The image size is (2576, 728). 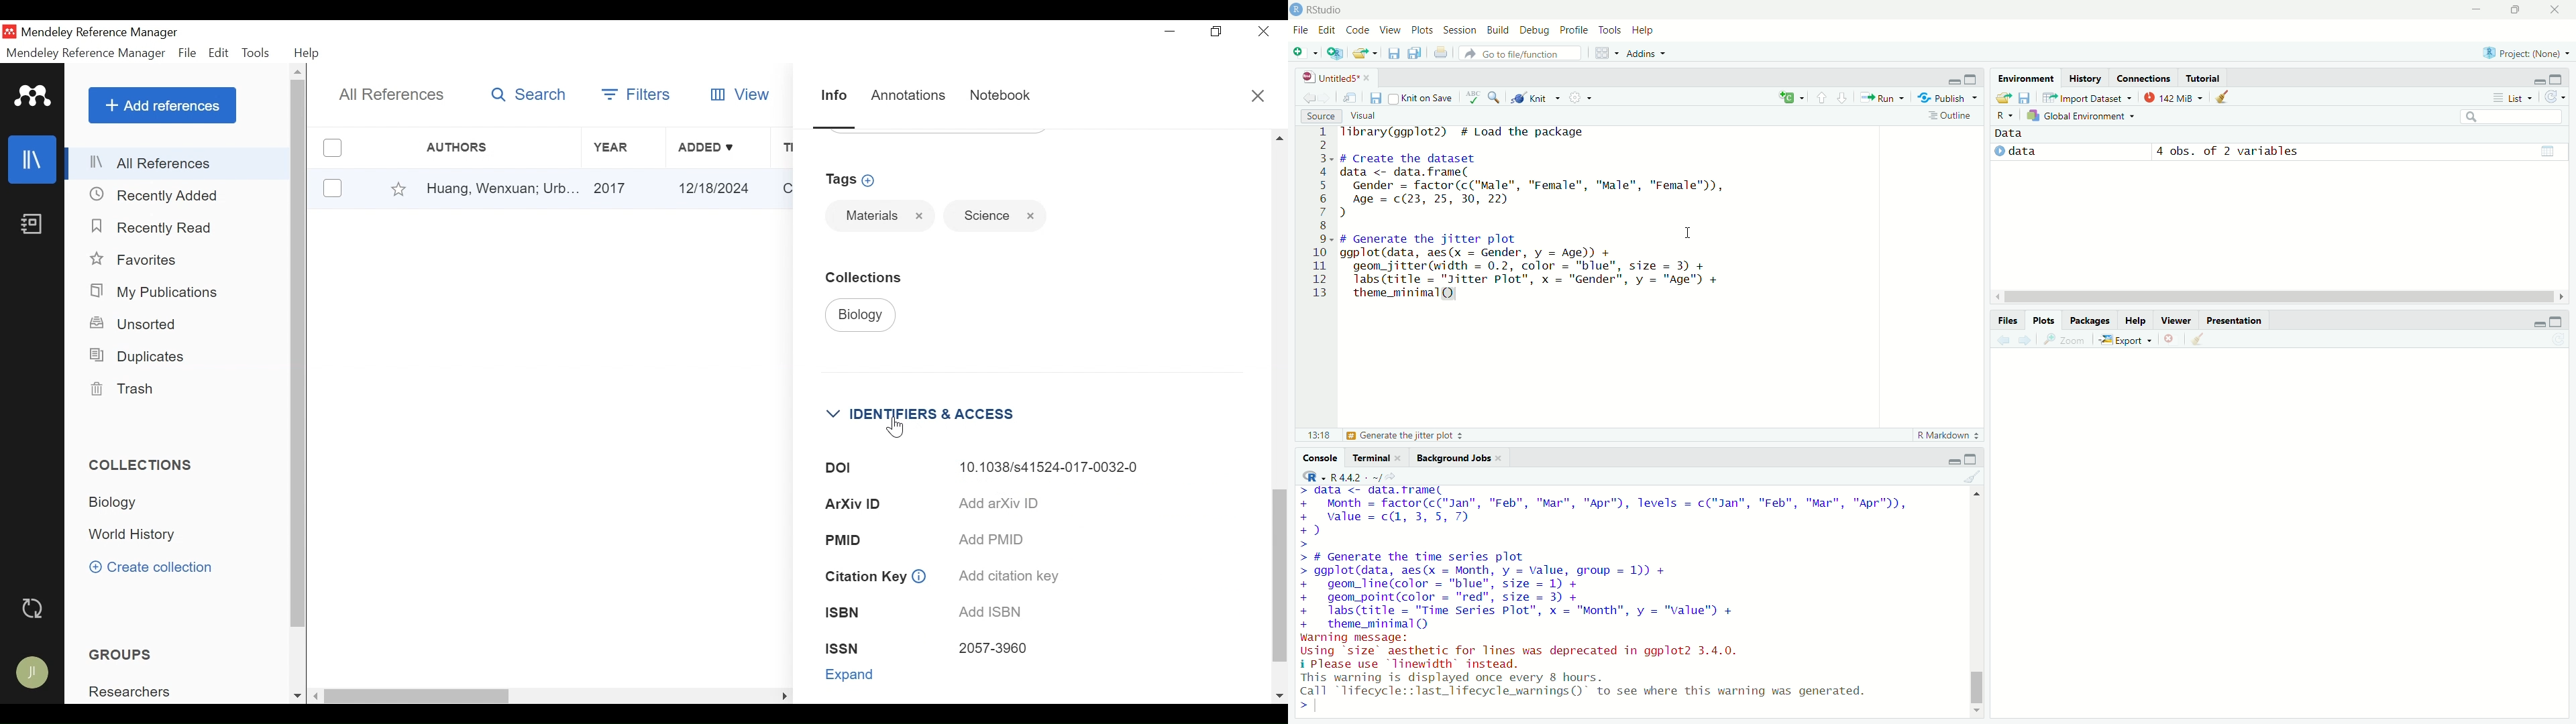 What do you see at coordinates (2002, 98) in the screenshot?
I see `load workspace` at bounding box center [2002, 98].